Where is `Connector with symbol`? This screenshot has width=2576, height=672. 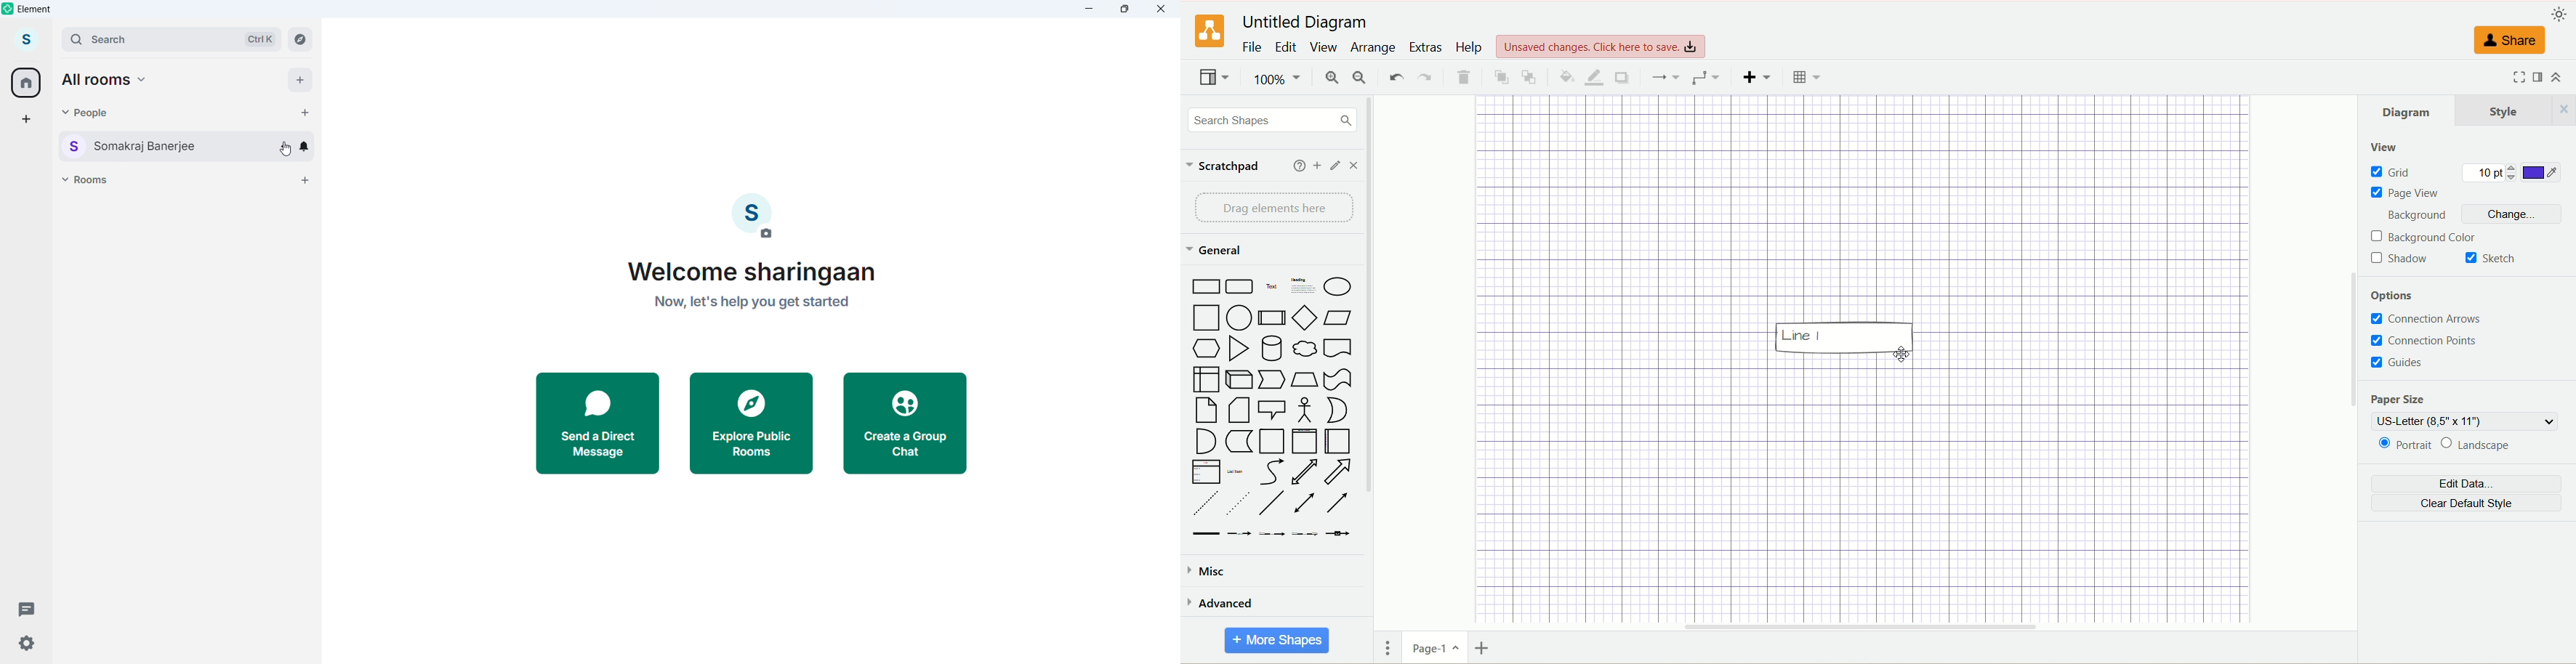 Connector with symbol is located at coordinates (1337, 534).